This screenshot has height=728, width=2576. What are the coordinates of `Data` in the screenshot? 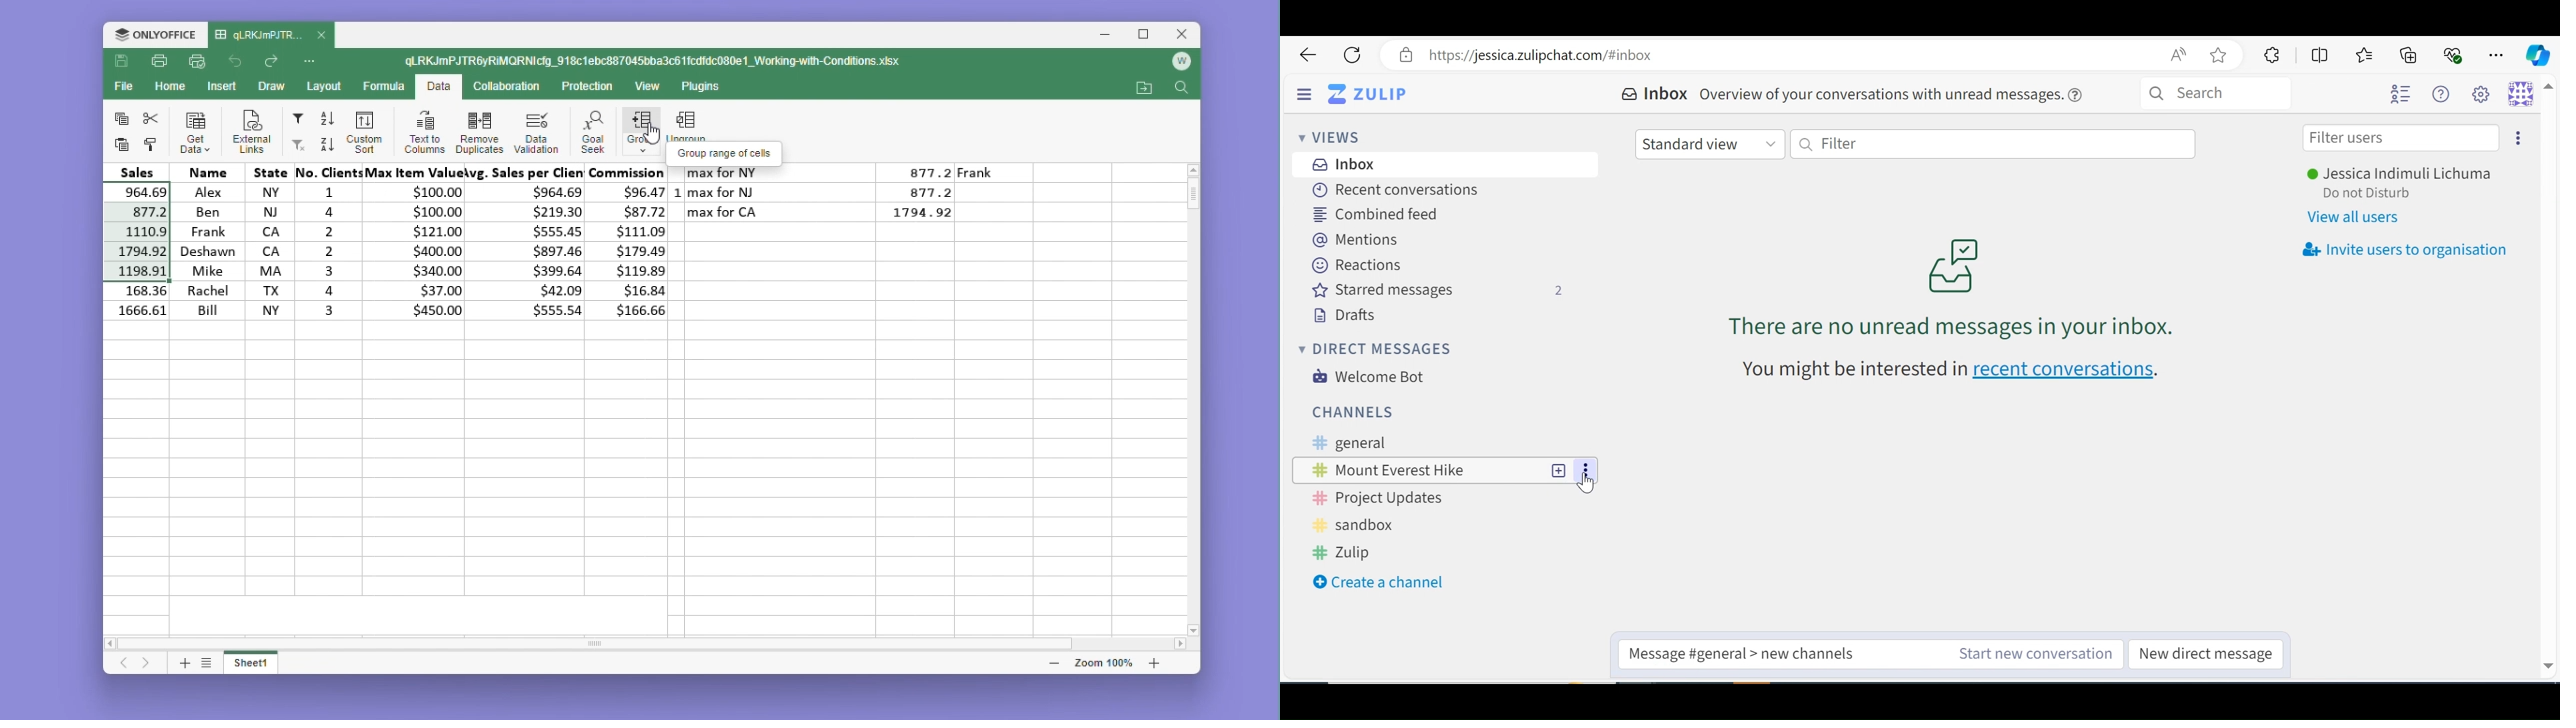 It's located at (438, 88).